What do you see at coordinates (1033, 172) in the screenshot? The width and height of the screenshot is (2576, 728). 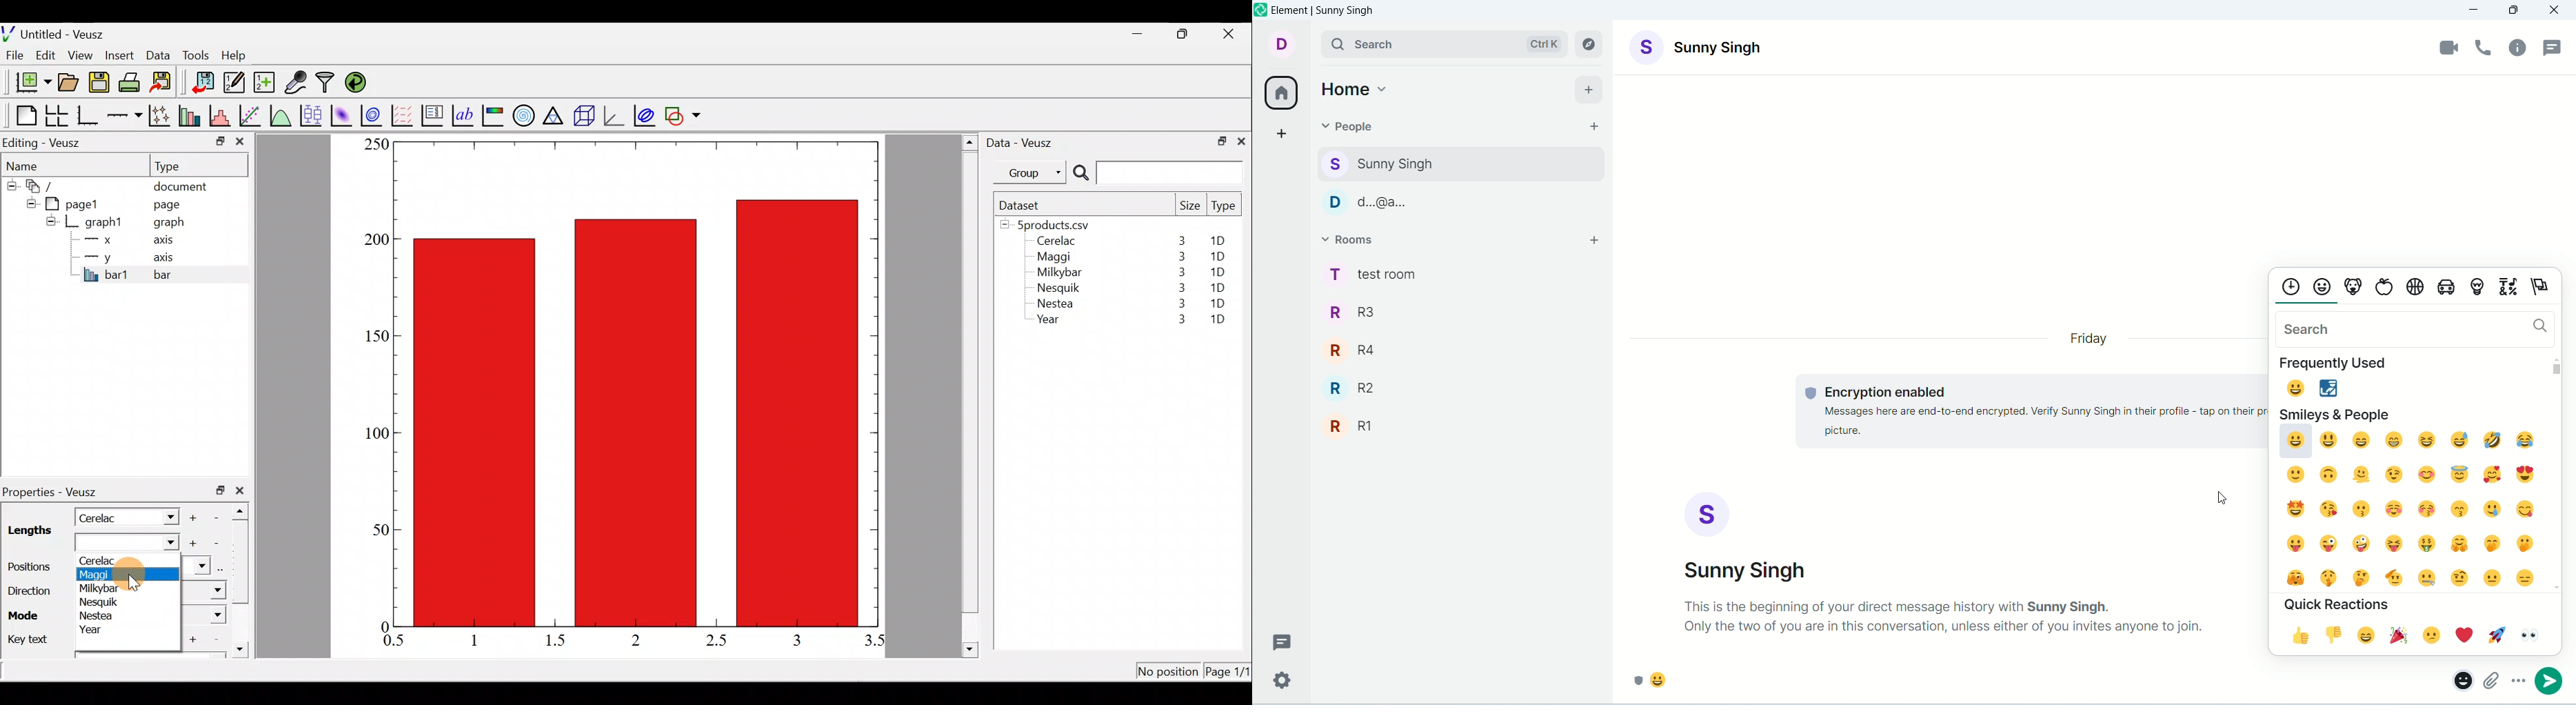 I see `Group` at bounding box center [1033, 172].